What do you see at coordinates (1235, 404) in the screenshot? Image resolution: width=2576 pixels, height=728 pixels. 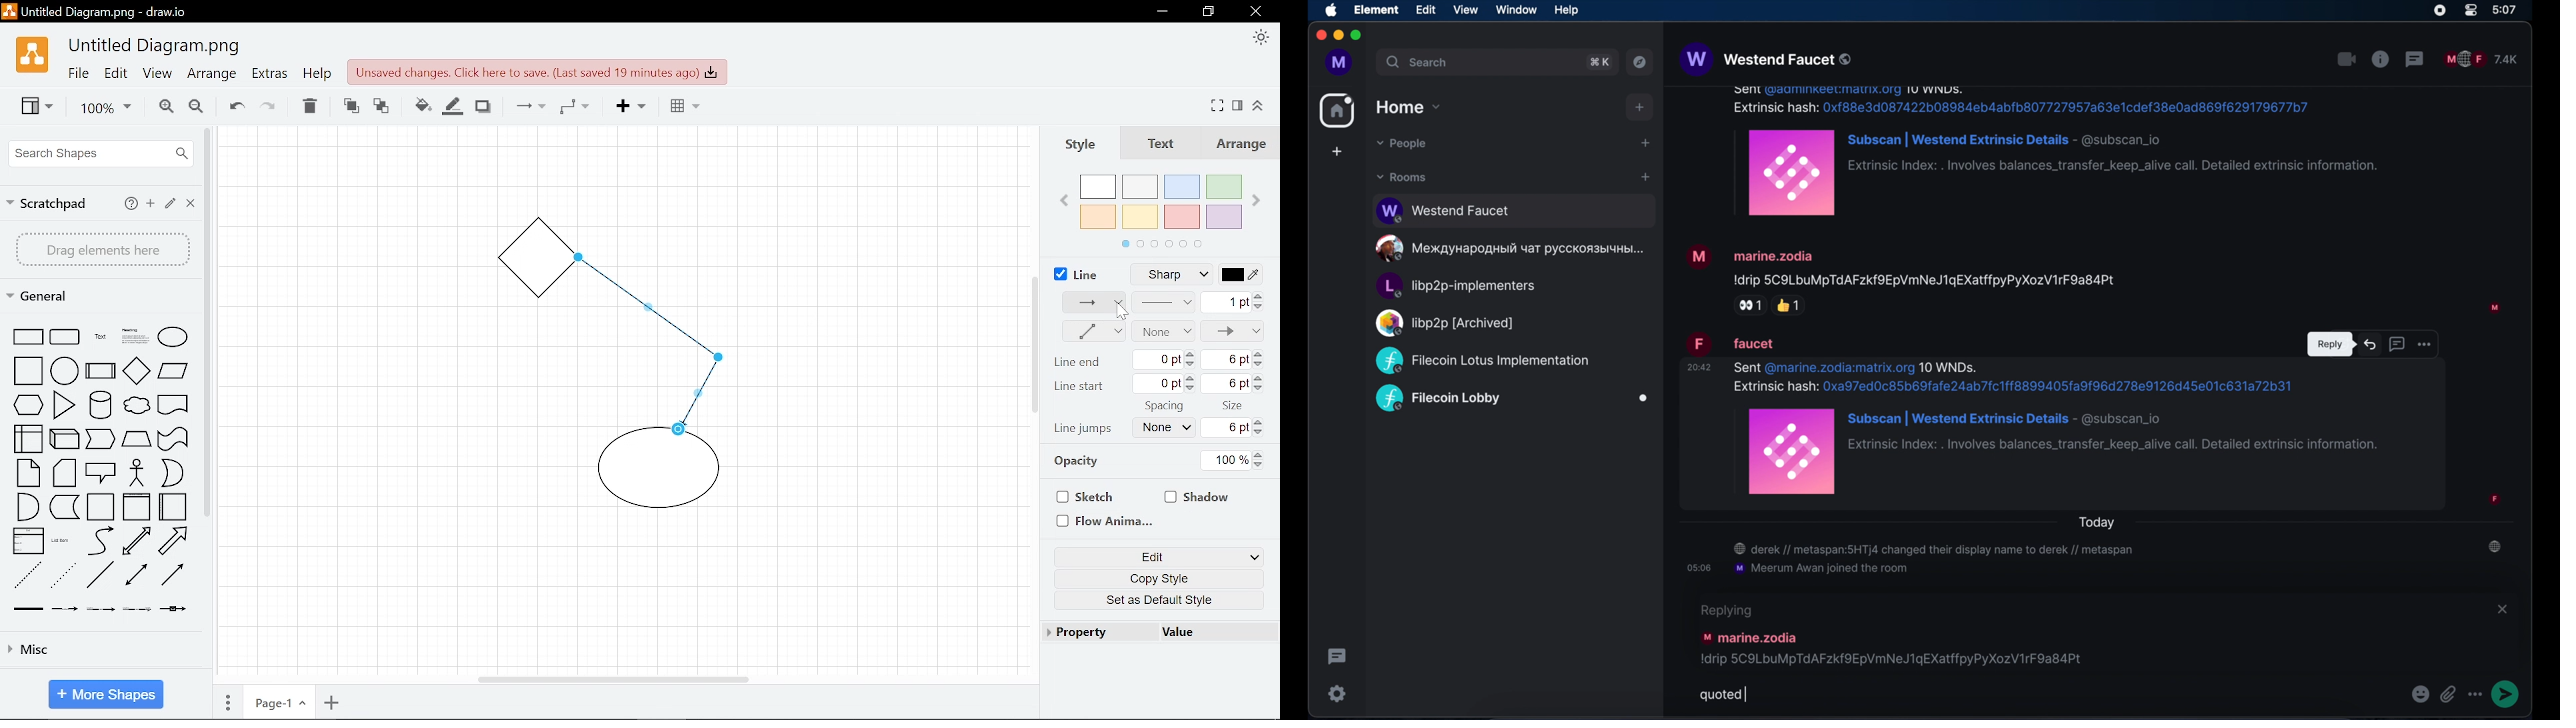 I see `size` at bounding box center [1235, 404].